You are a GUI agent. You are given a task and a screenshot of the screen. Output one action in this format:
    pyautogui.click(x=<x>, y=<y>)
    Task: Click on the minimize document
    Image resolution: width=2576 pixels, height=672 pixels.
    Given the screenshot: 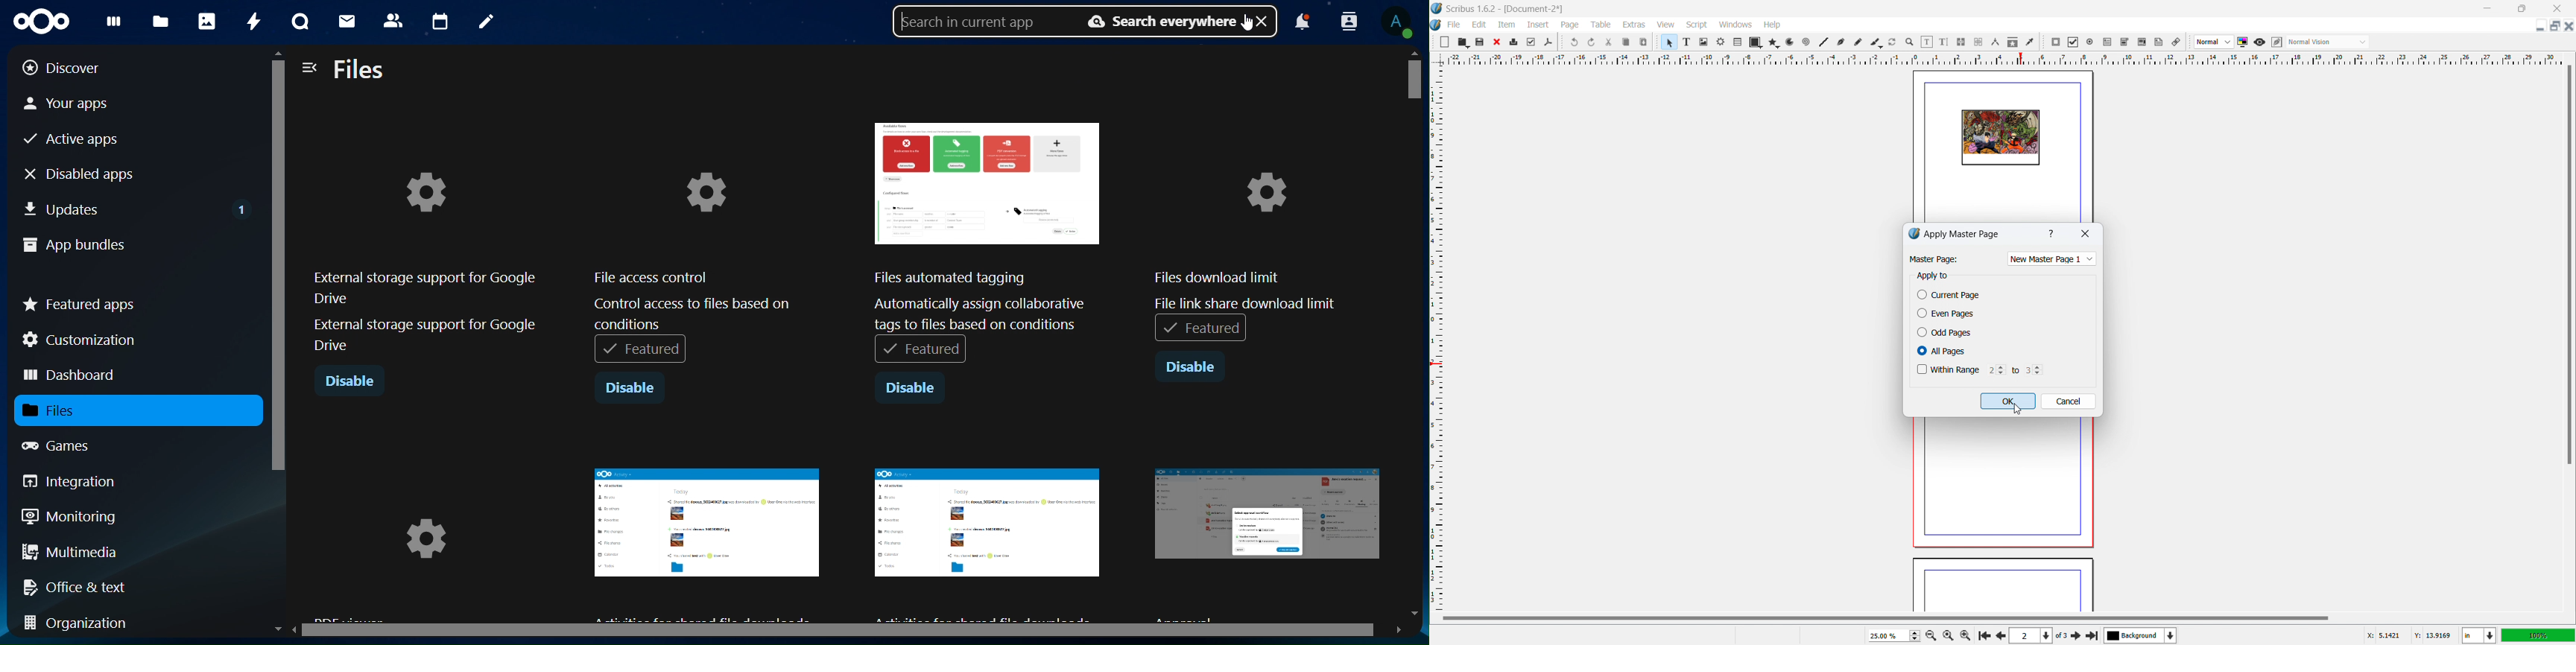 What is the action you would take?
    pyautogui.click(x=2539, y=27)
    